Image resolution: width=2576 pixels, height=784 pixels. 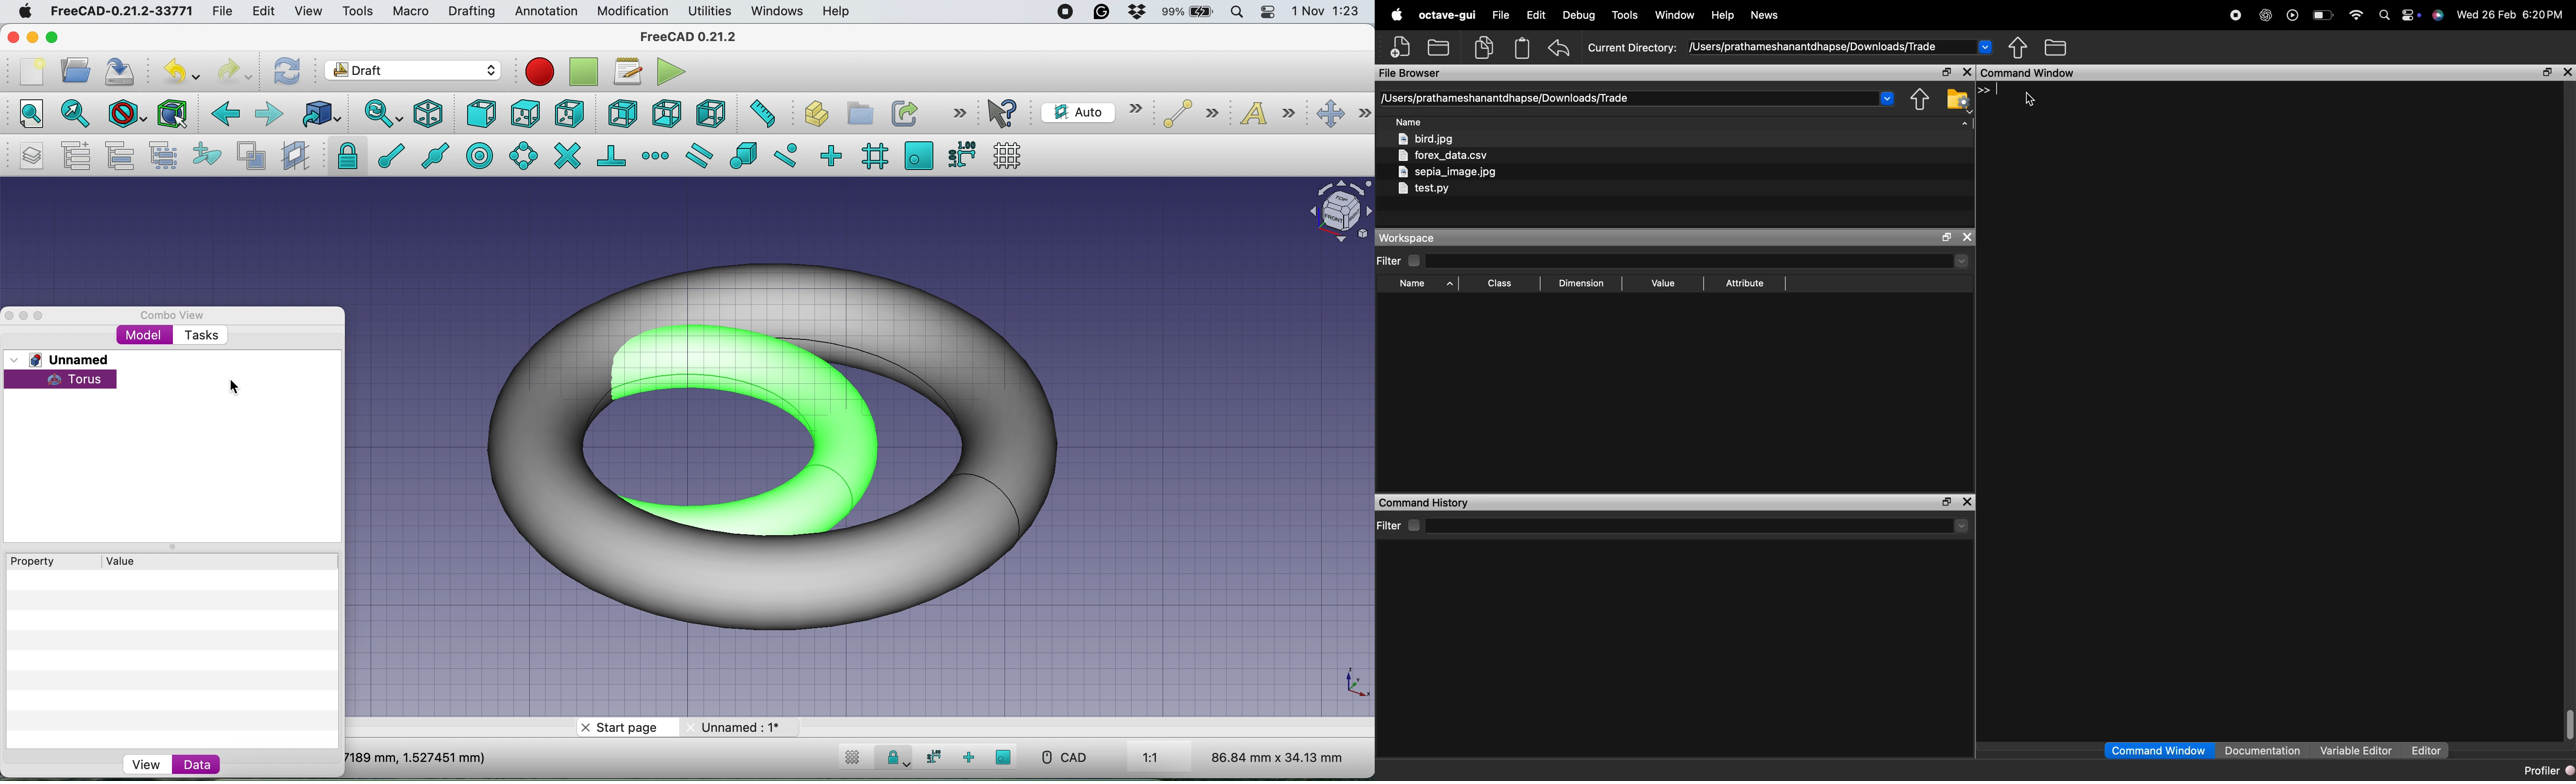 I want to click on undo, so click(x=181, y=69).